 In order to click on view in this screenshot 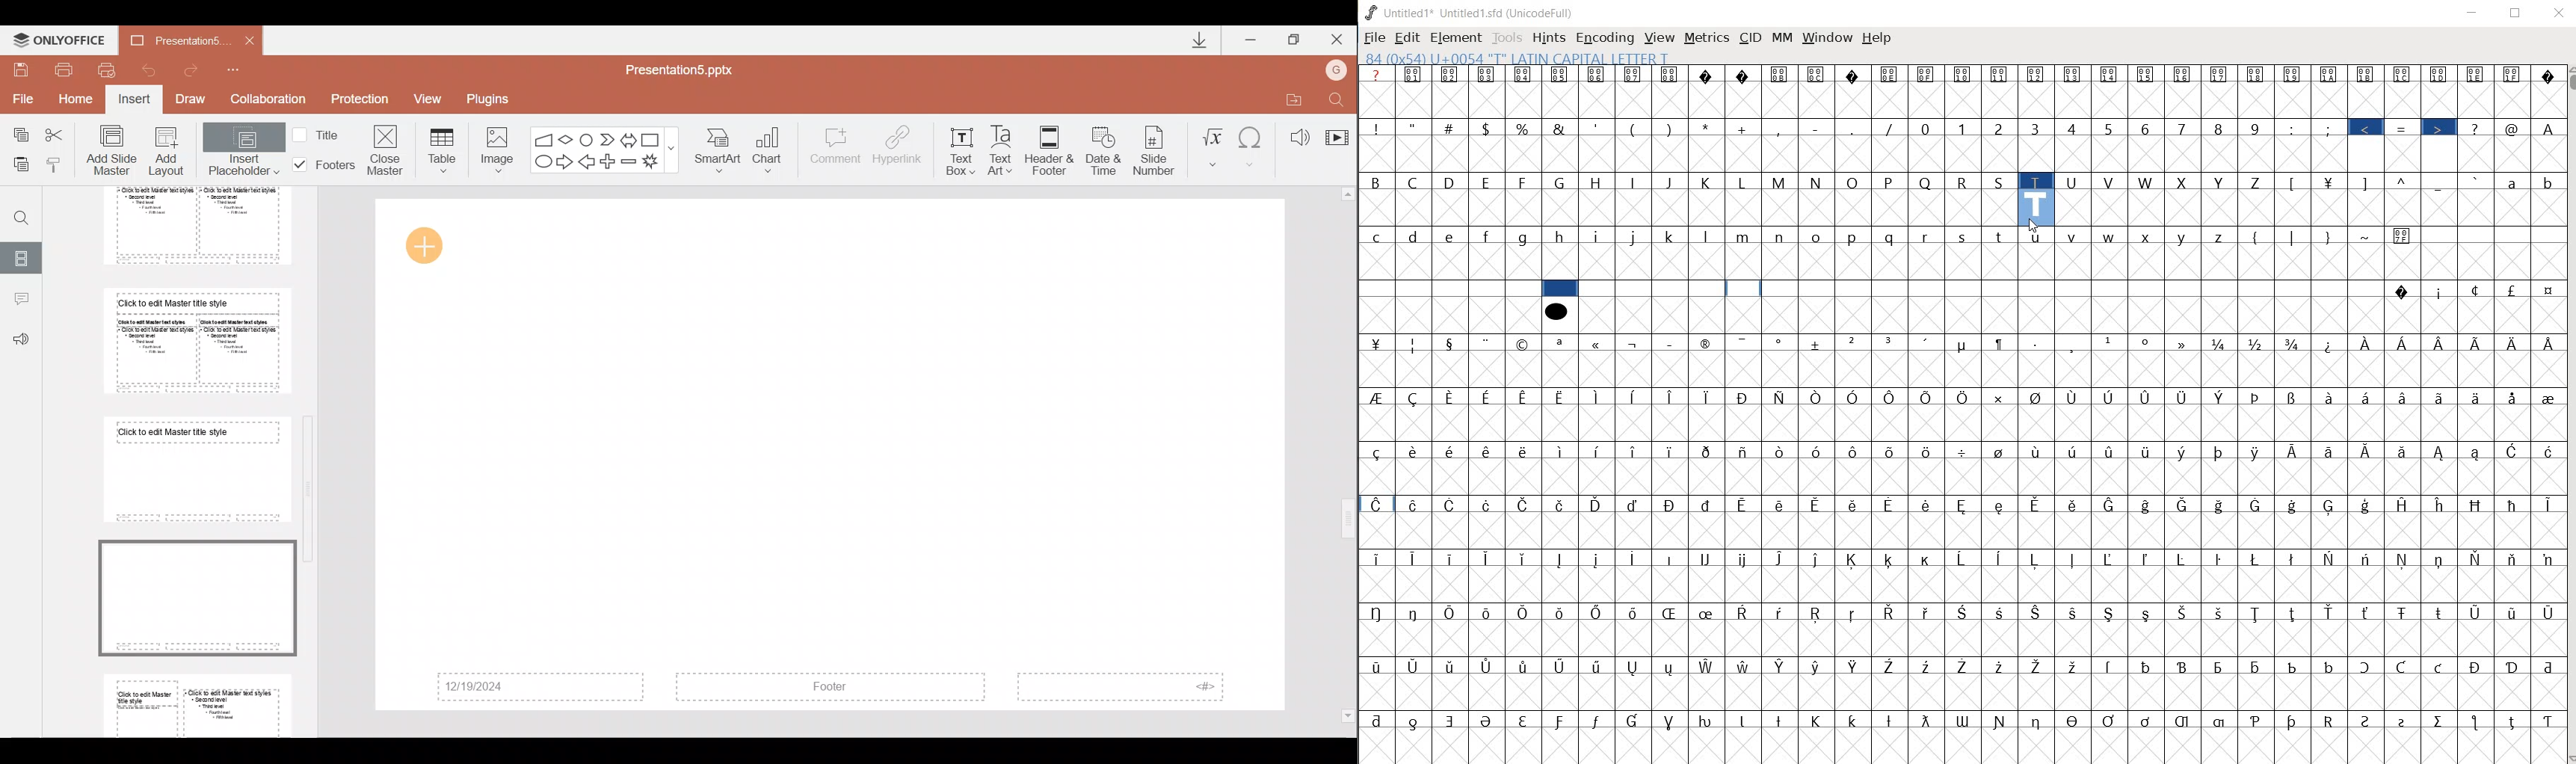, I will do `click(1660, 37)`.